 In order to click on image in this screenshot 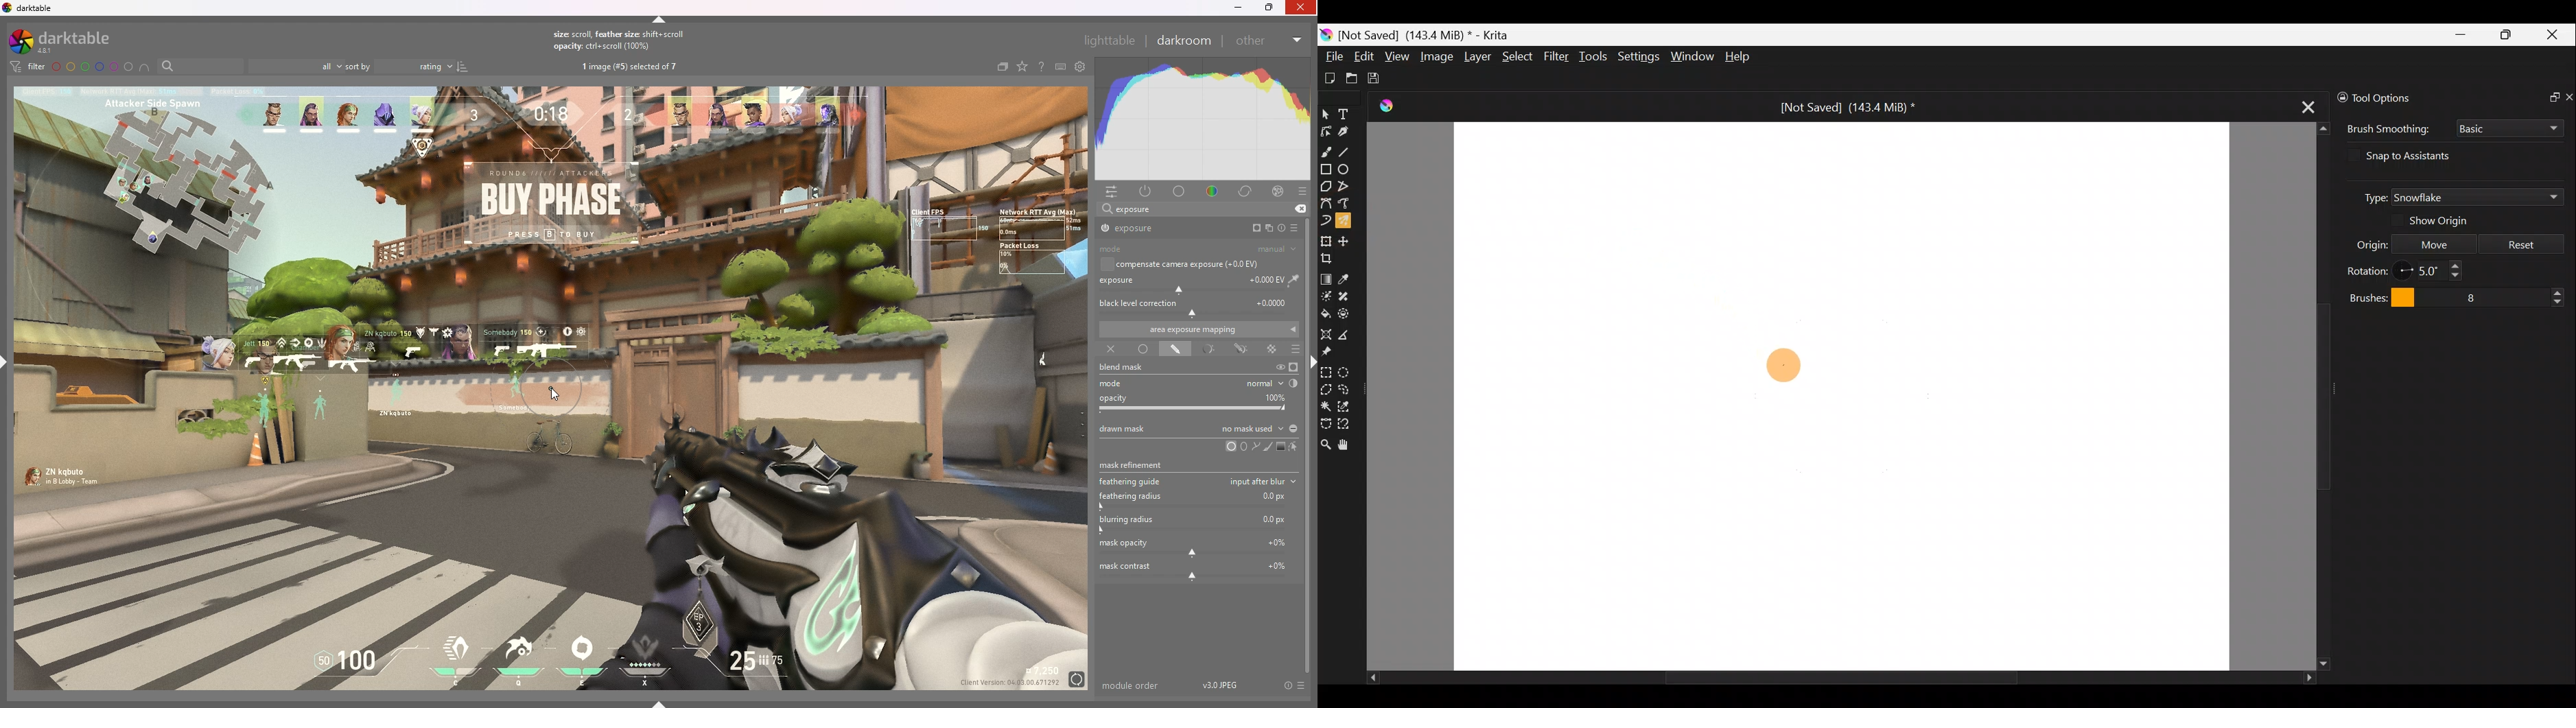, I will do `click(552, 388)`.